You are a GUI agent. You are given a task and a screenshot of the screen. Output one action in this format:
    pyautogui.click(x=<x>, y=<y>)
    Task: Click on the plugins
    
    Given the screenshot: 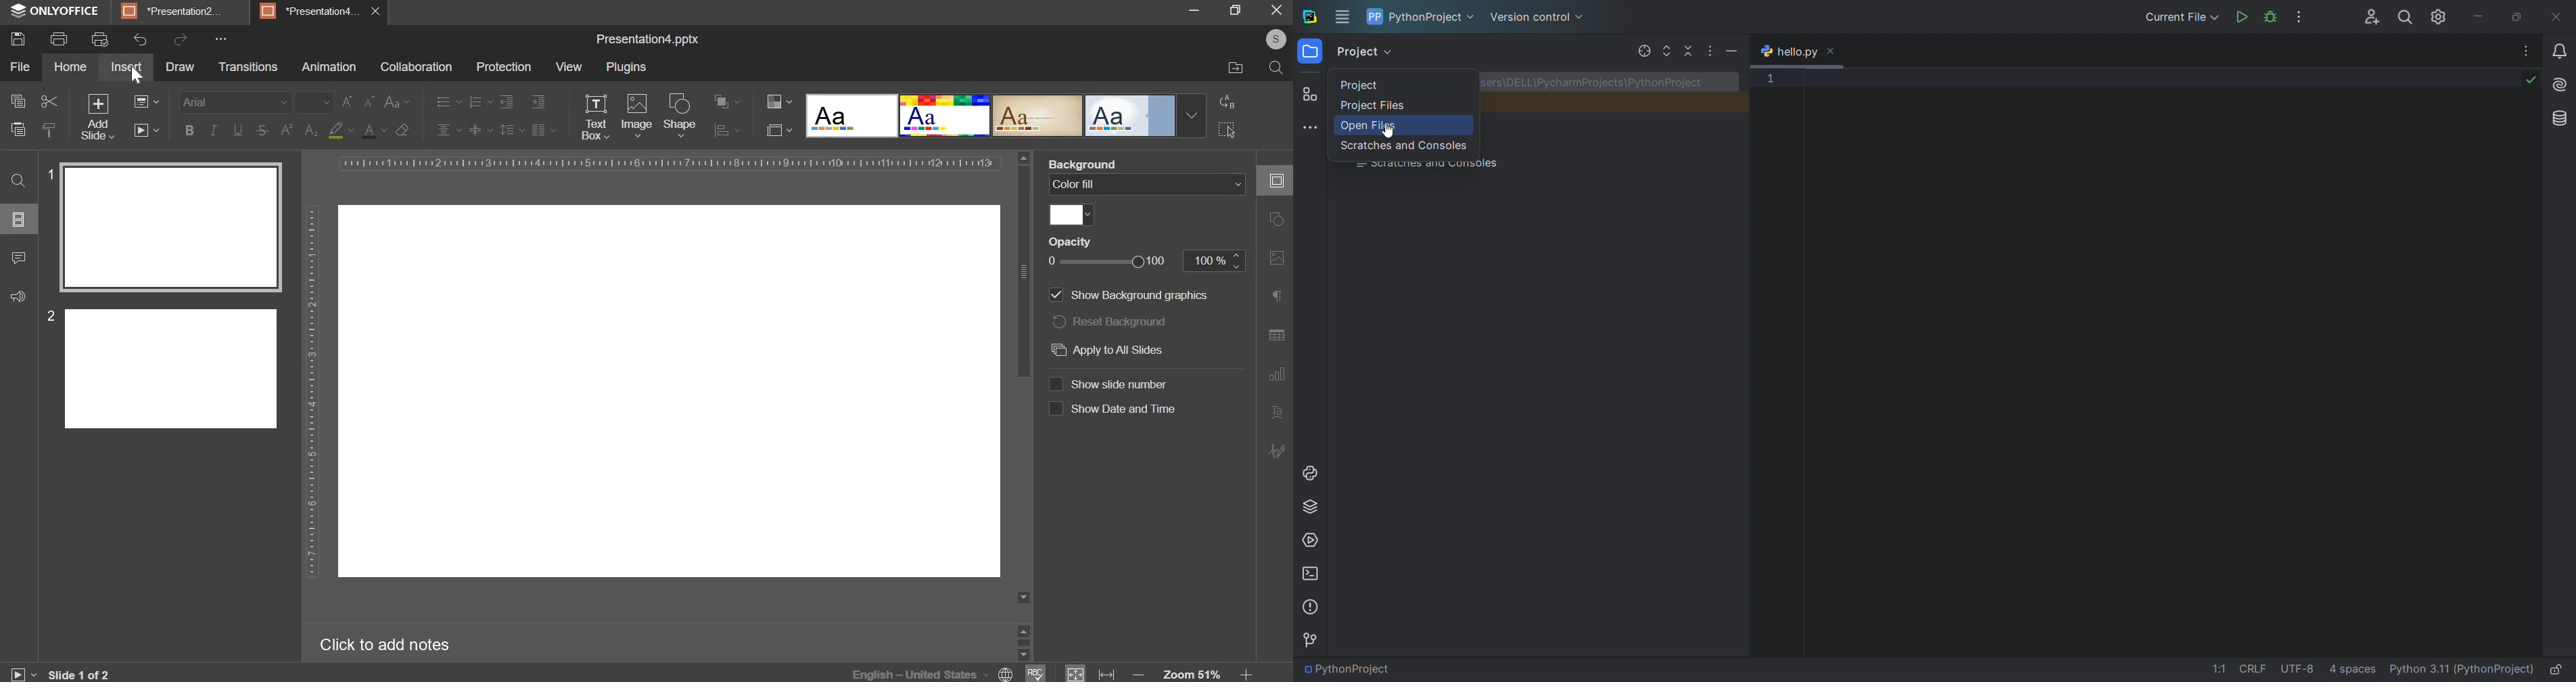 What is the action you would take?
    pyautogui.click(x=626, y=67)
    